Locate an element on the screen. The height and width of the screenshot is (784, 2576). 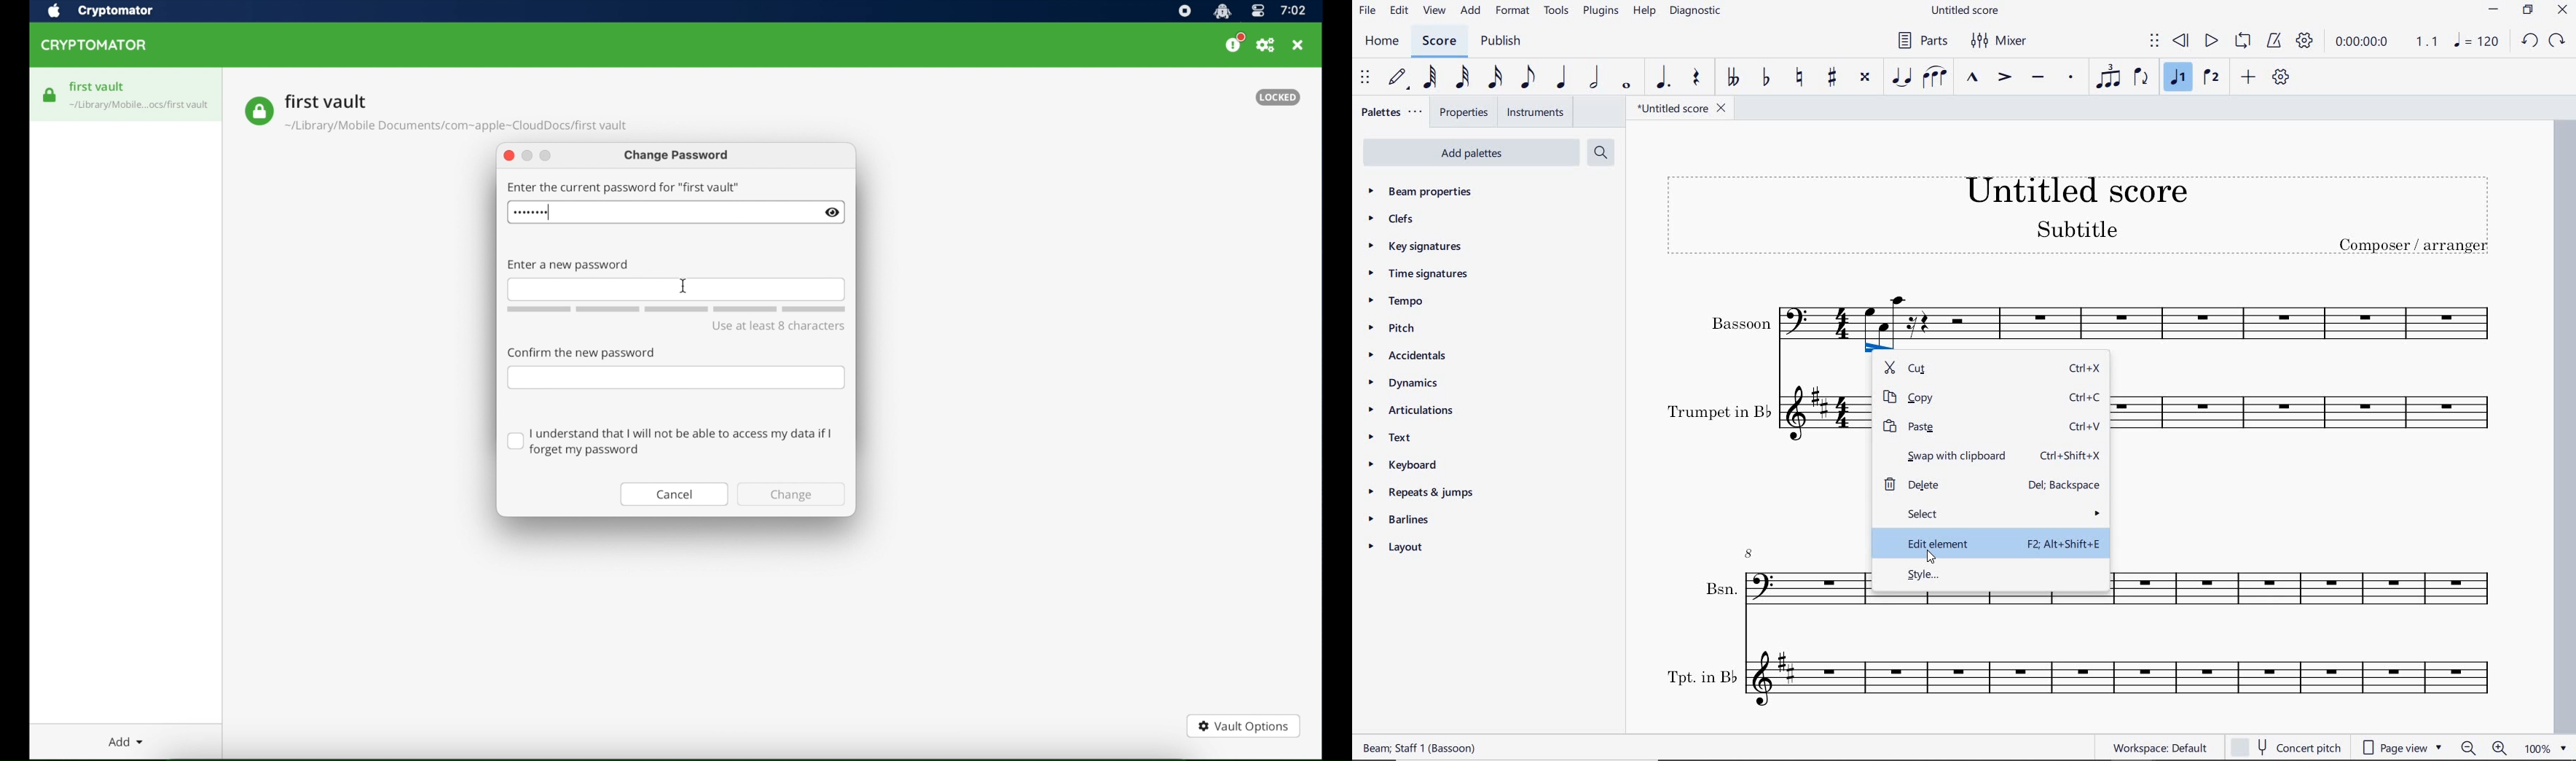
accent is located at coordinates (2004, 77).